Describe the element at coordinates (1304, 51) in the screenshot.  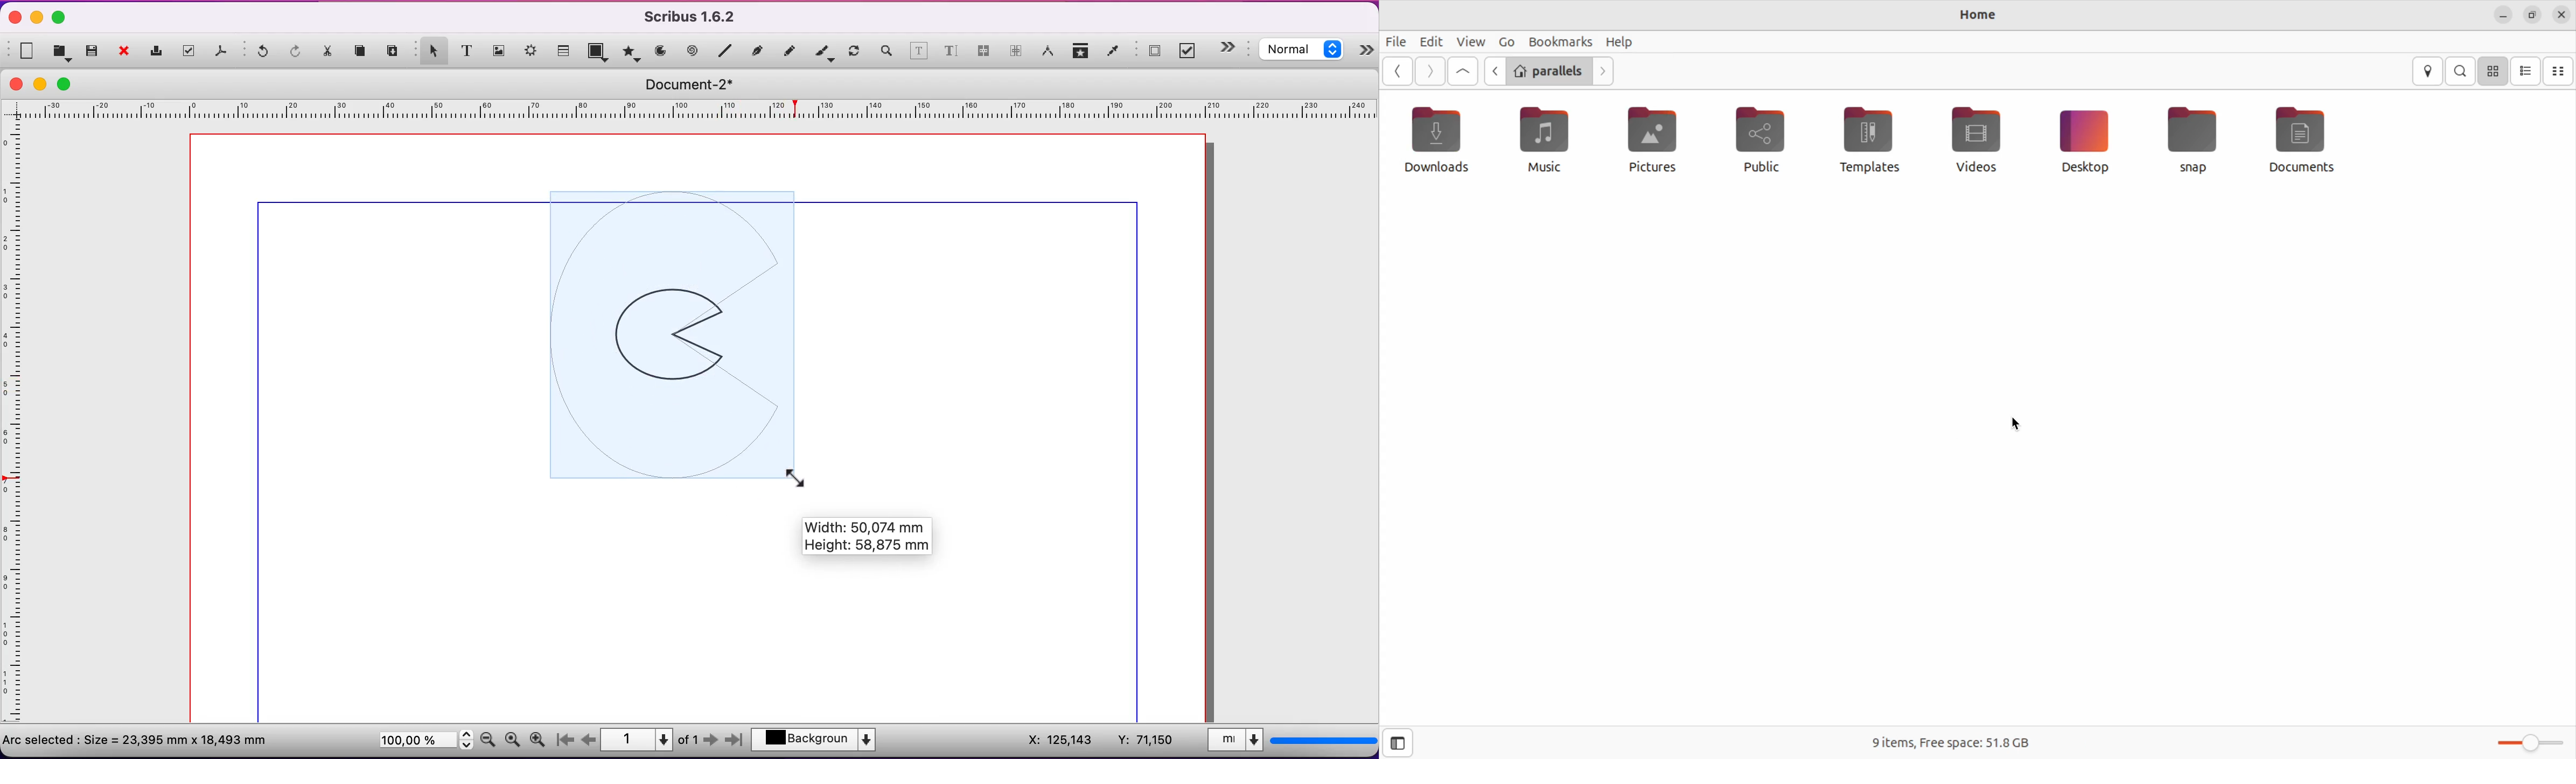
I see `select image preview quality` at that location.